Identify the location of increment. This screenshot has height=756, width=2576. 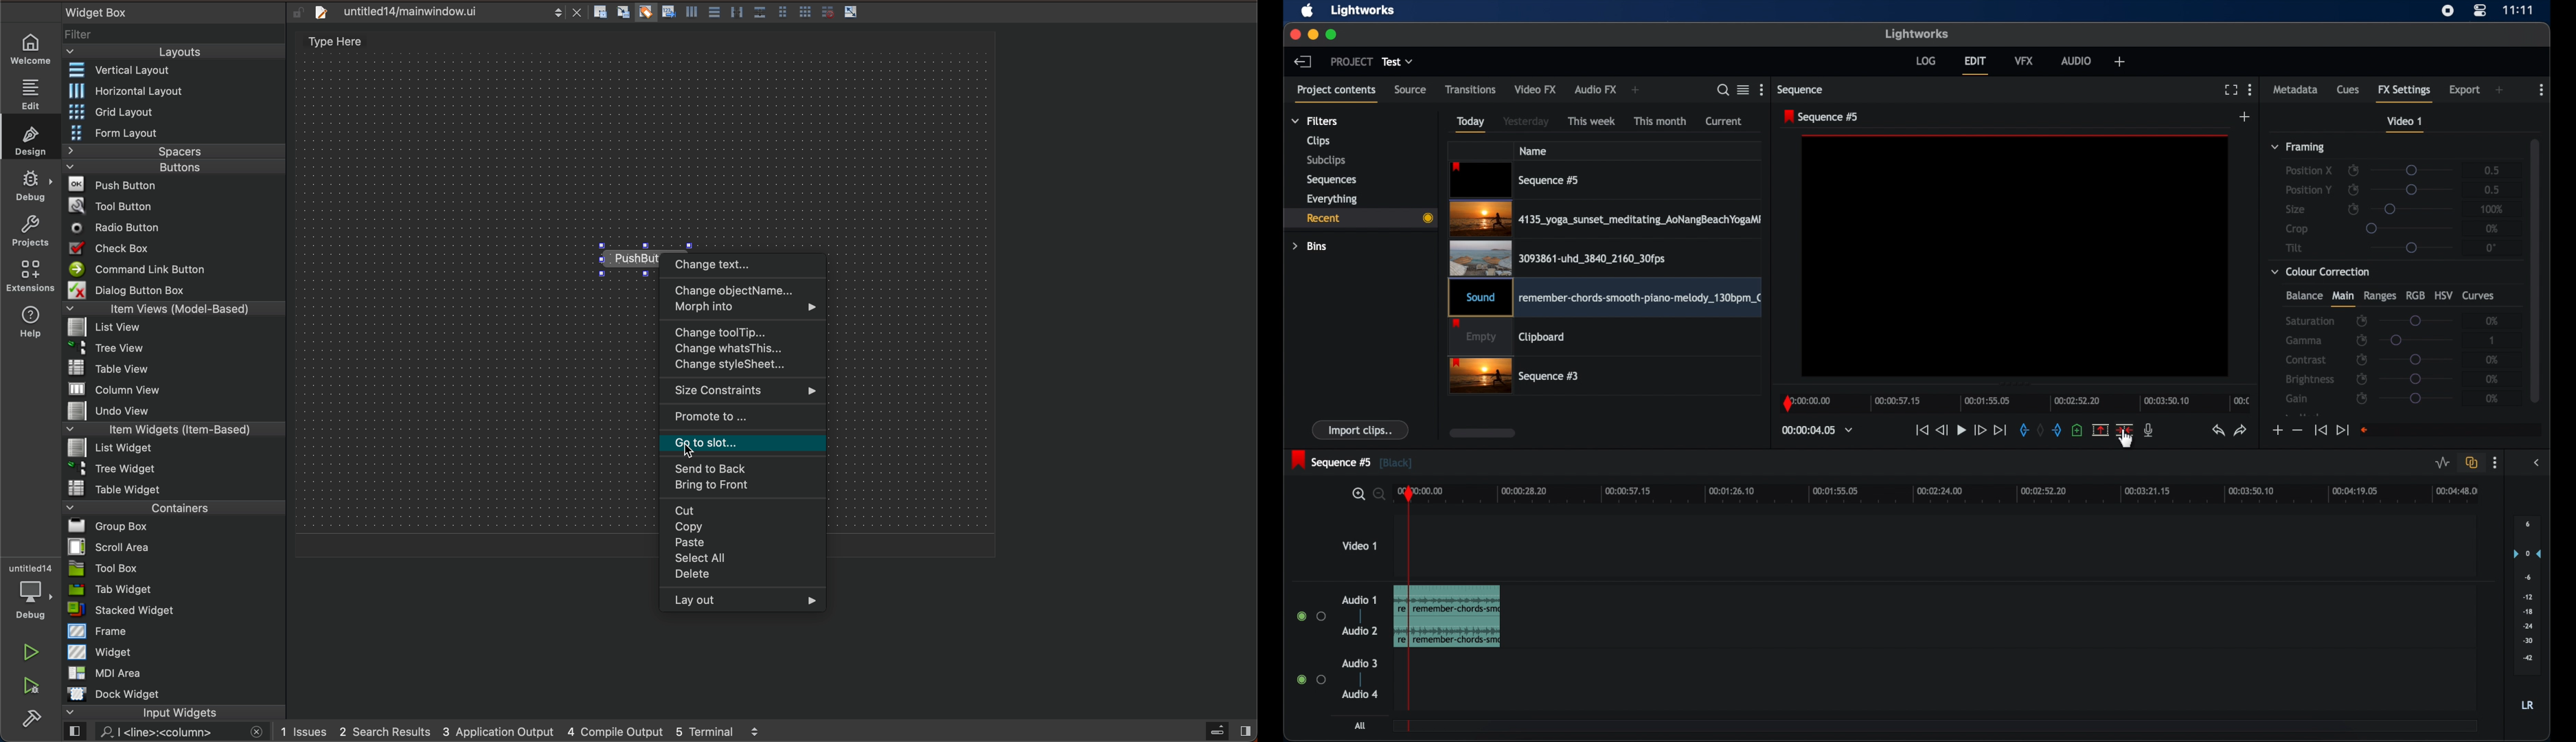
(2277, 431).